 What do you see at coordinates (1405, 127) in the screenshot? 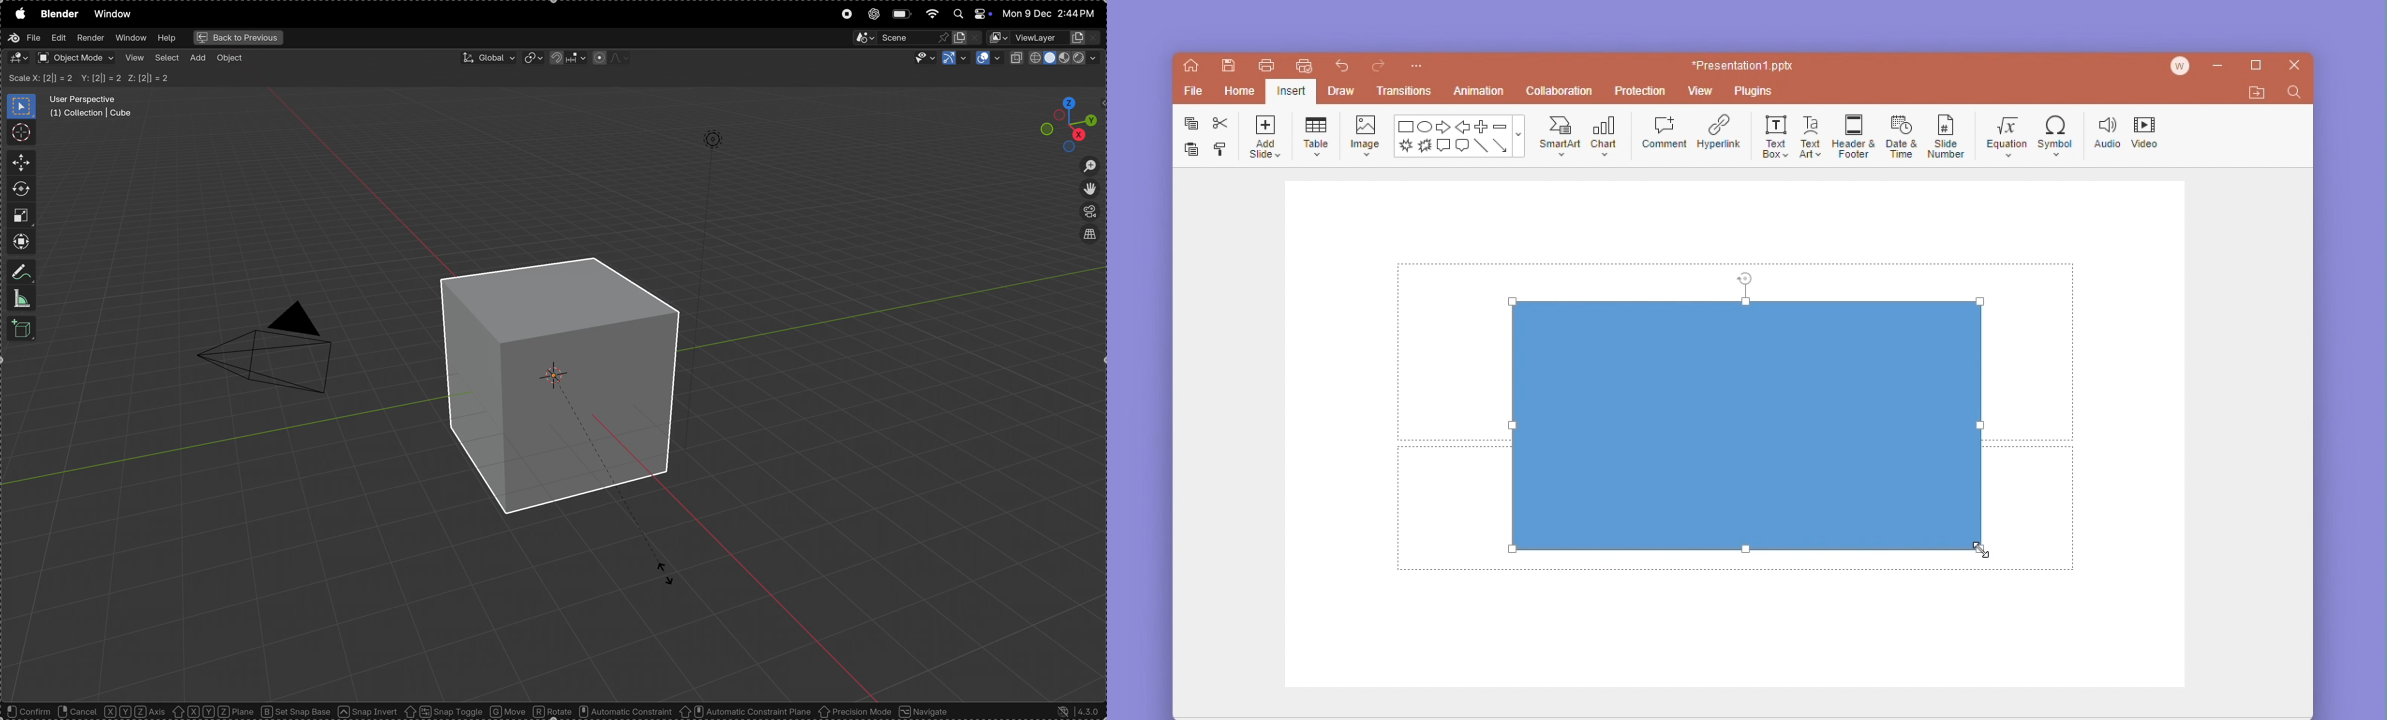
I see `rectangle shape` at bounding box center [1405, 127].